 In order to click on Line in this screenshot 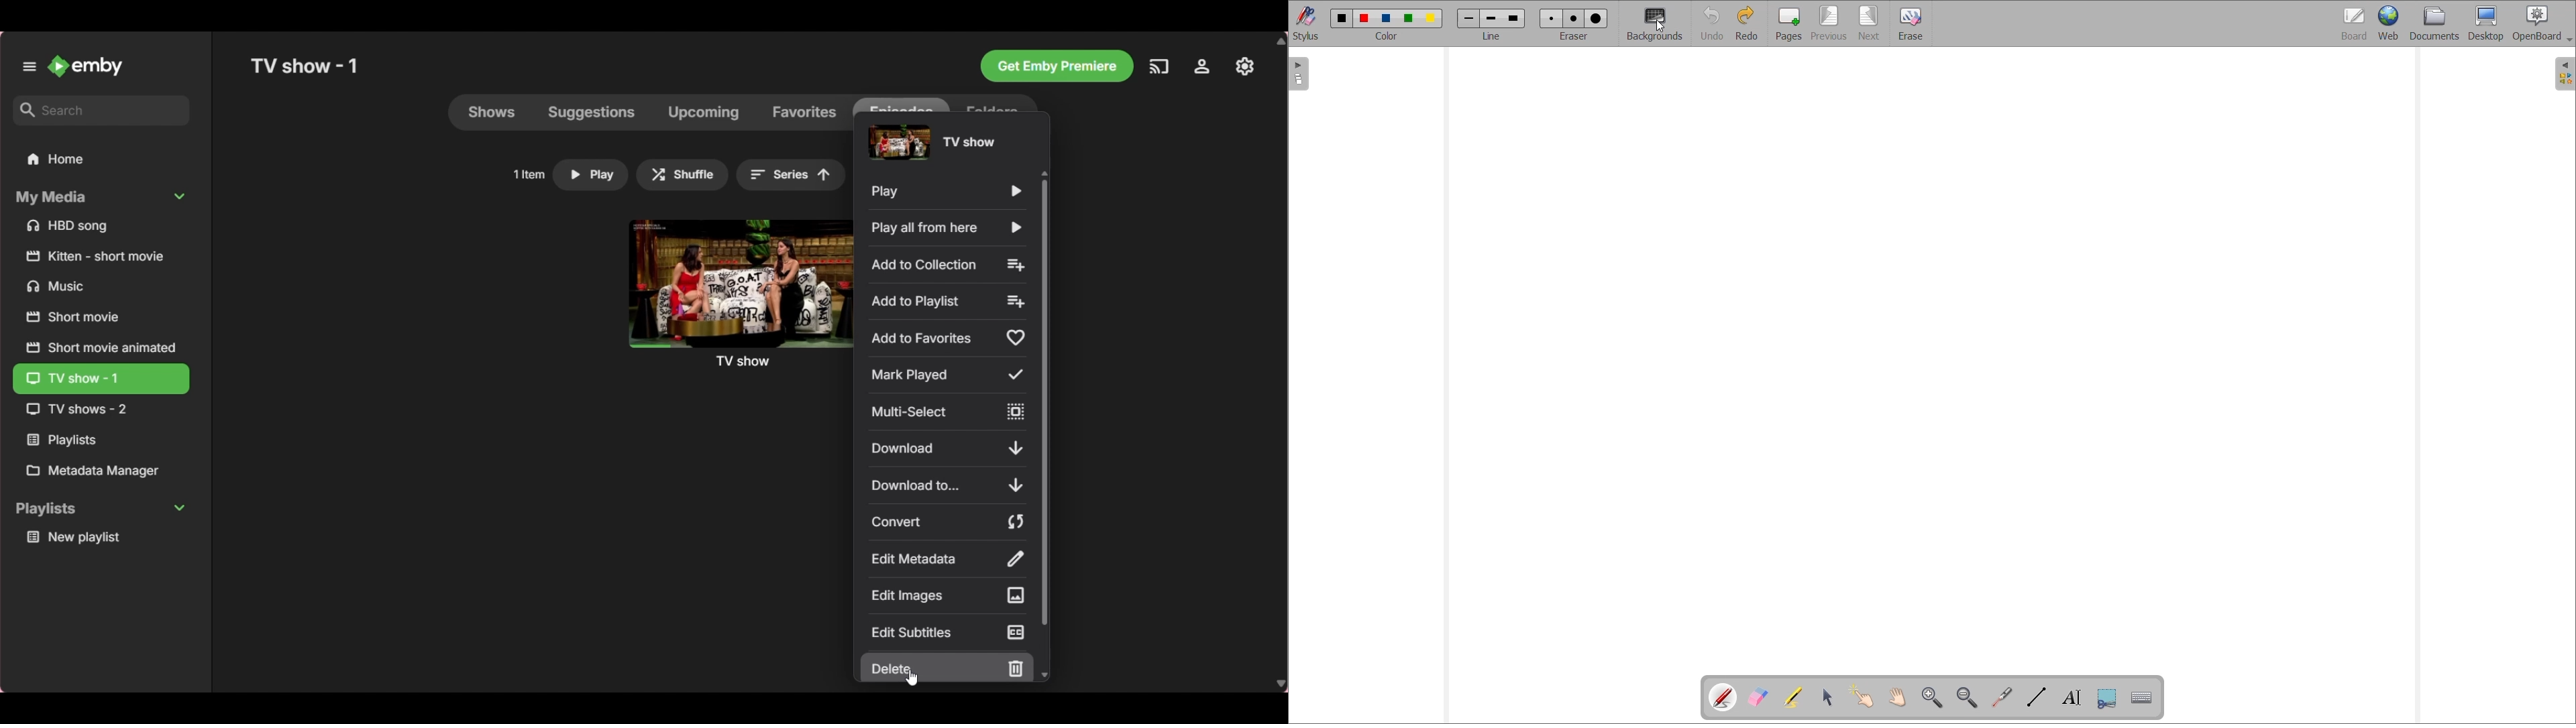, I will do `click(1492, 36)`.